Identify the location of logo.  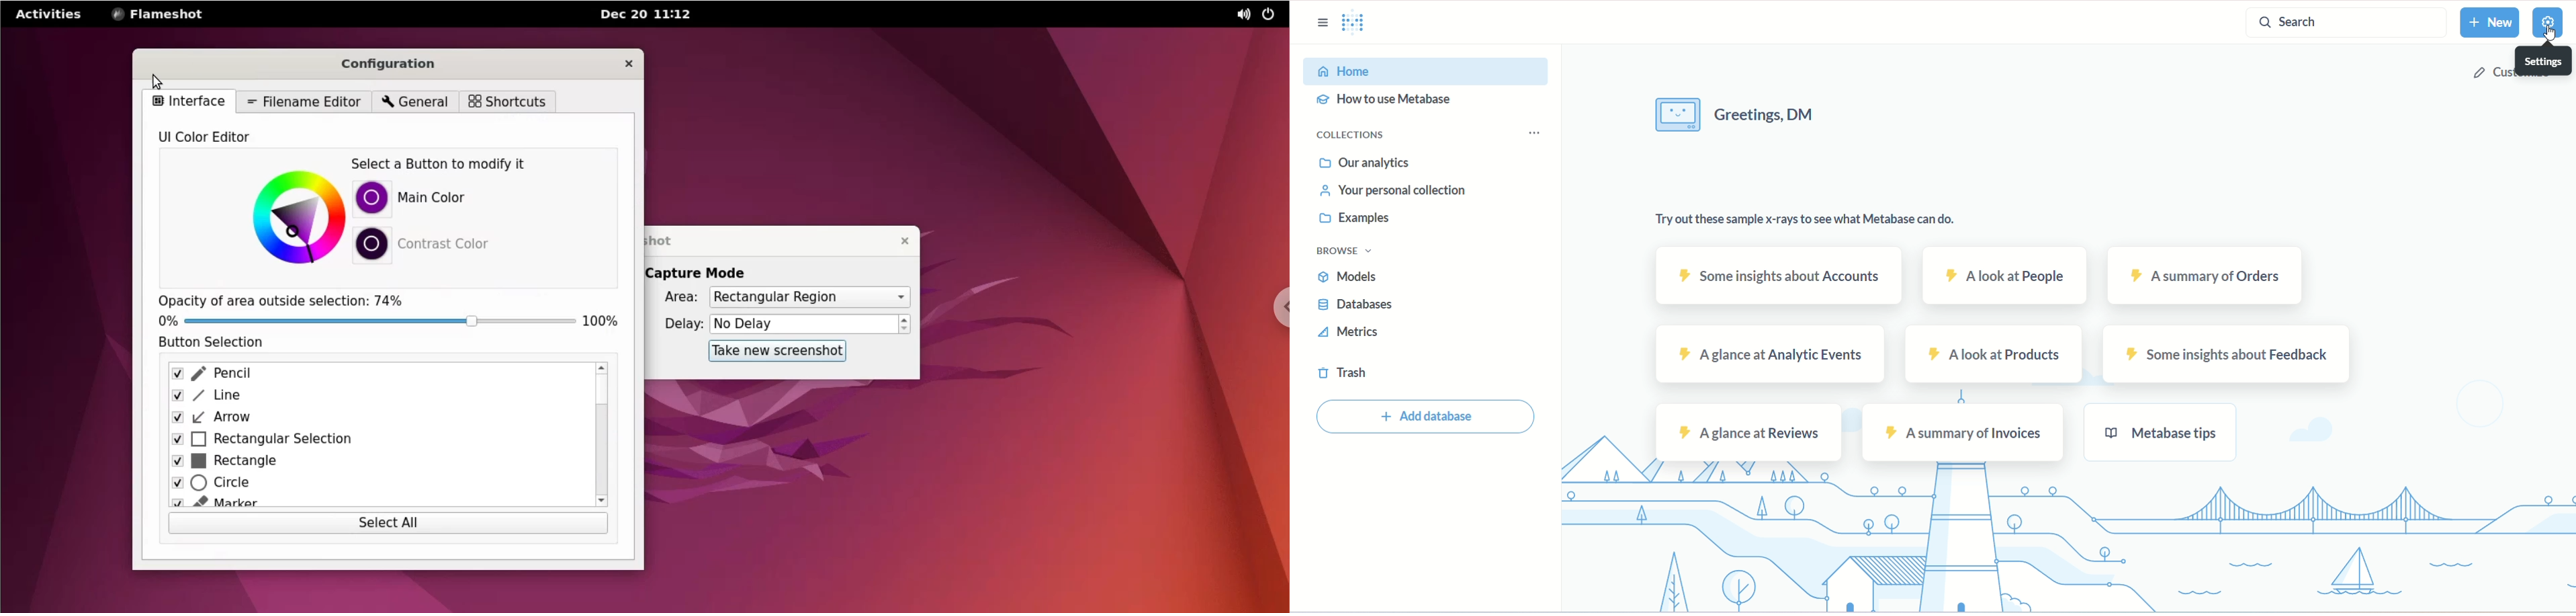
(1353, 23).